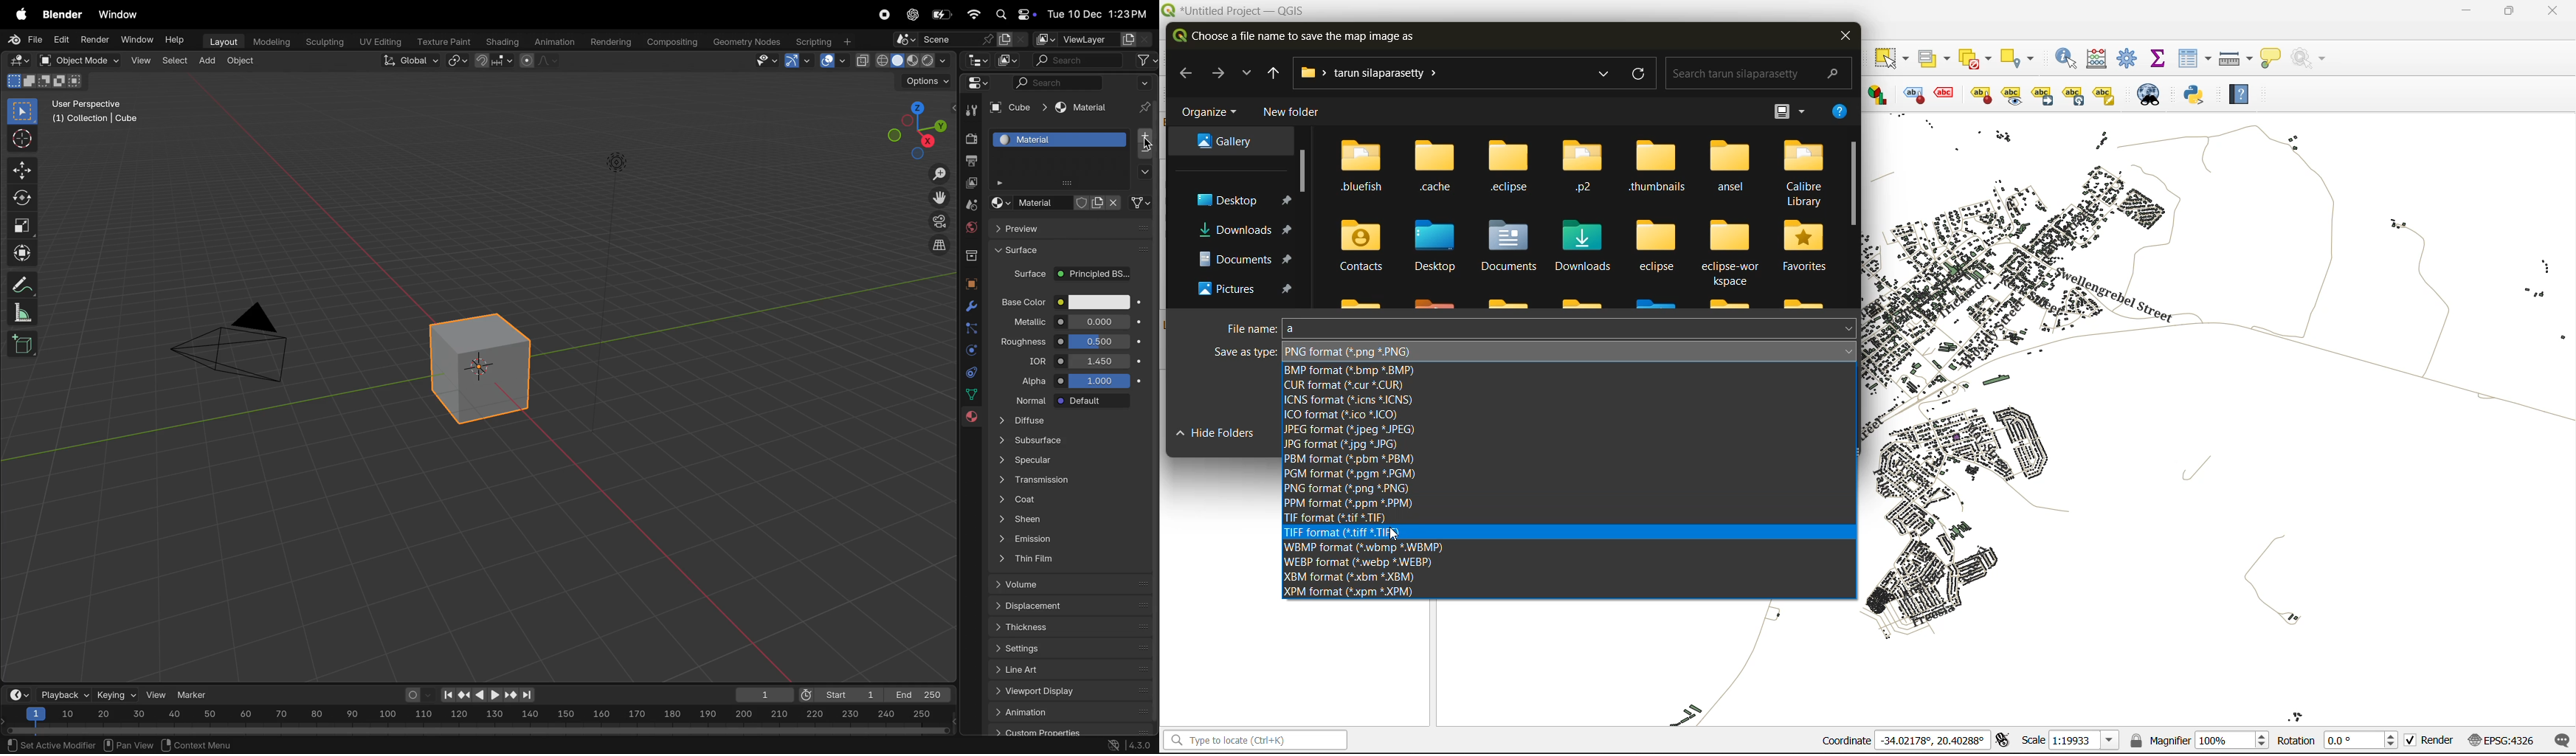 The height and width of the screenshot is (756, 2576). Describe the element at coordinates (944, 14) in the screenshot. I see `battery` at that location.